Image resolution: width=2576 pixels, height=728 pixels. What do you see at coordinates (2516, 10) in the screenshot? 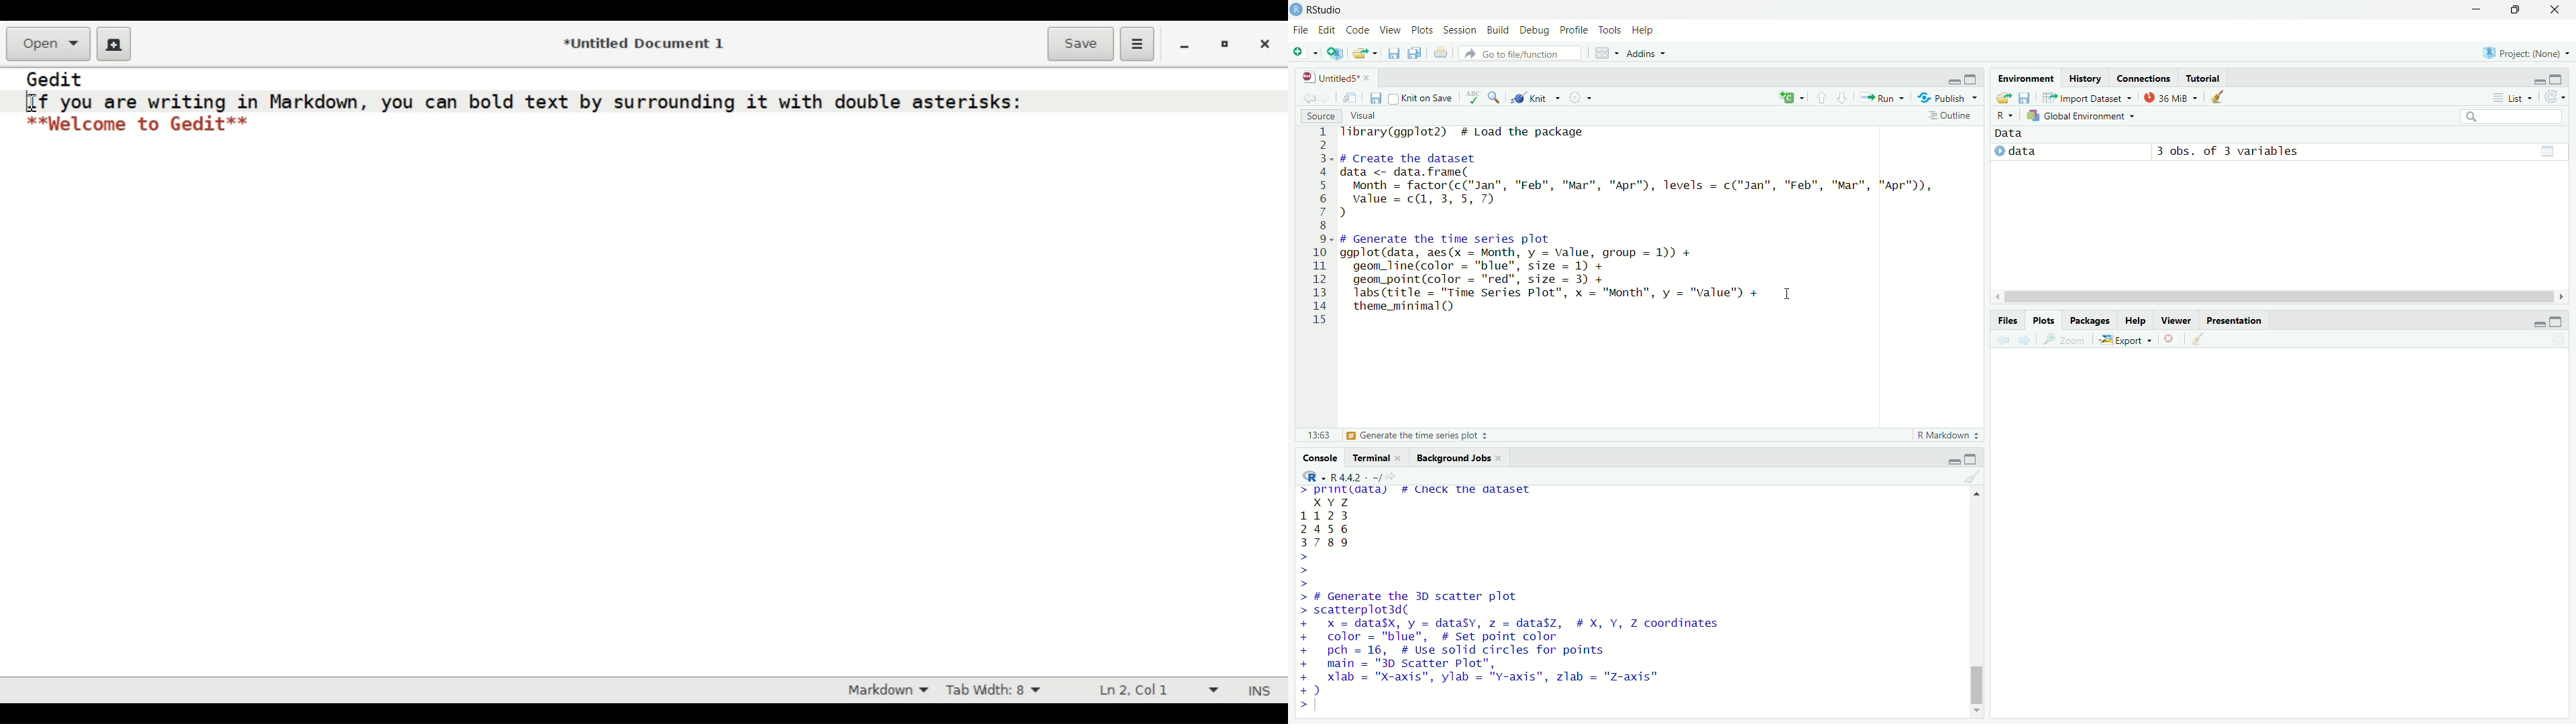
I see `restore` at bounding box center [2516, 10].